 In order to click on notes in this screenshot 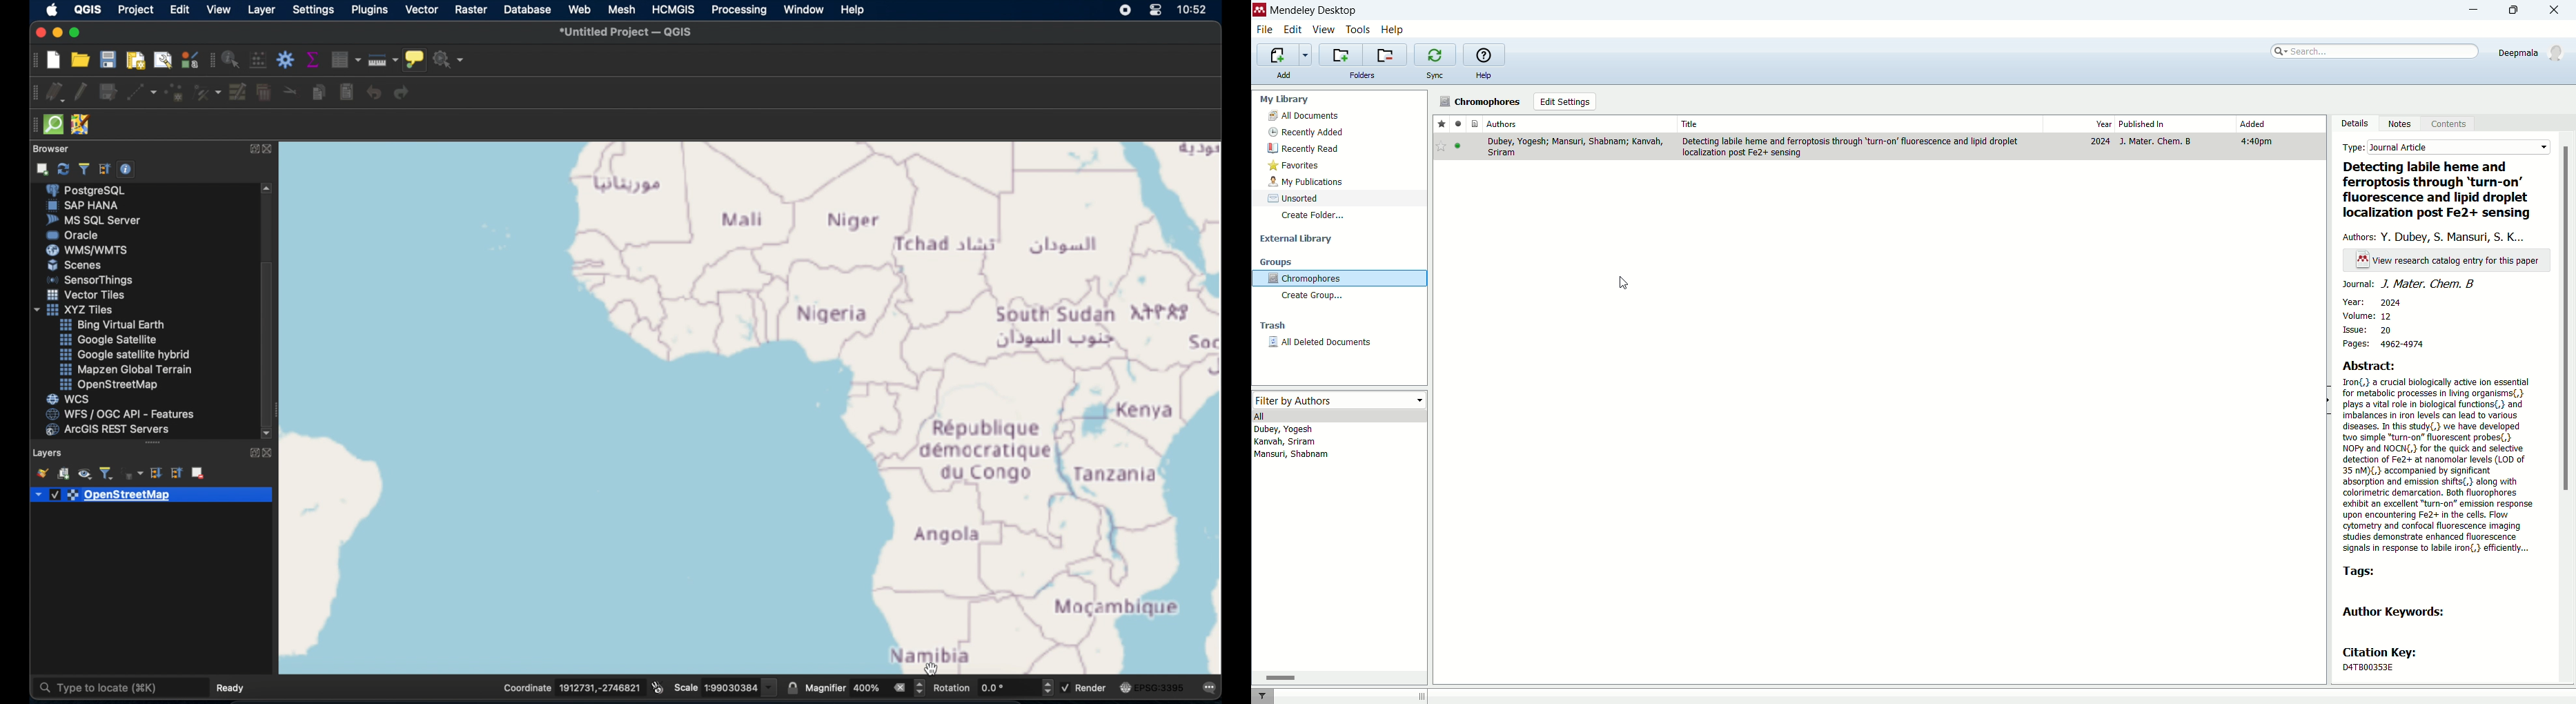, I will do `click(2403, 124)`.